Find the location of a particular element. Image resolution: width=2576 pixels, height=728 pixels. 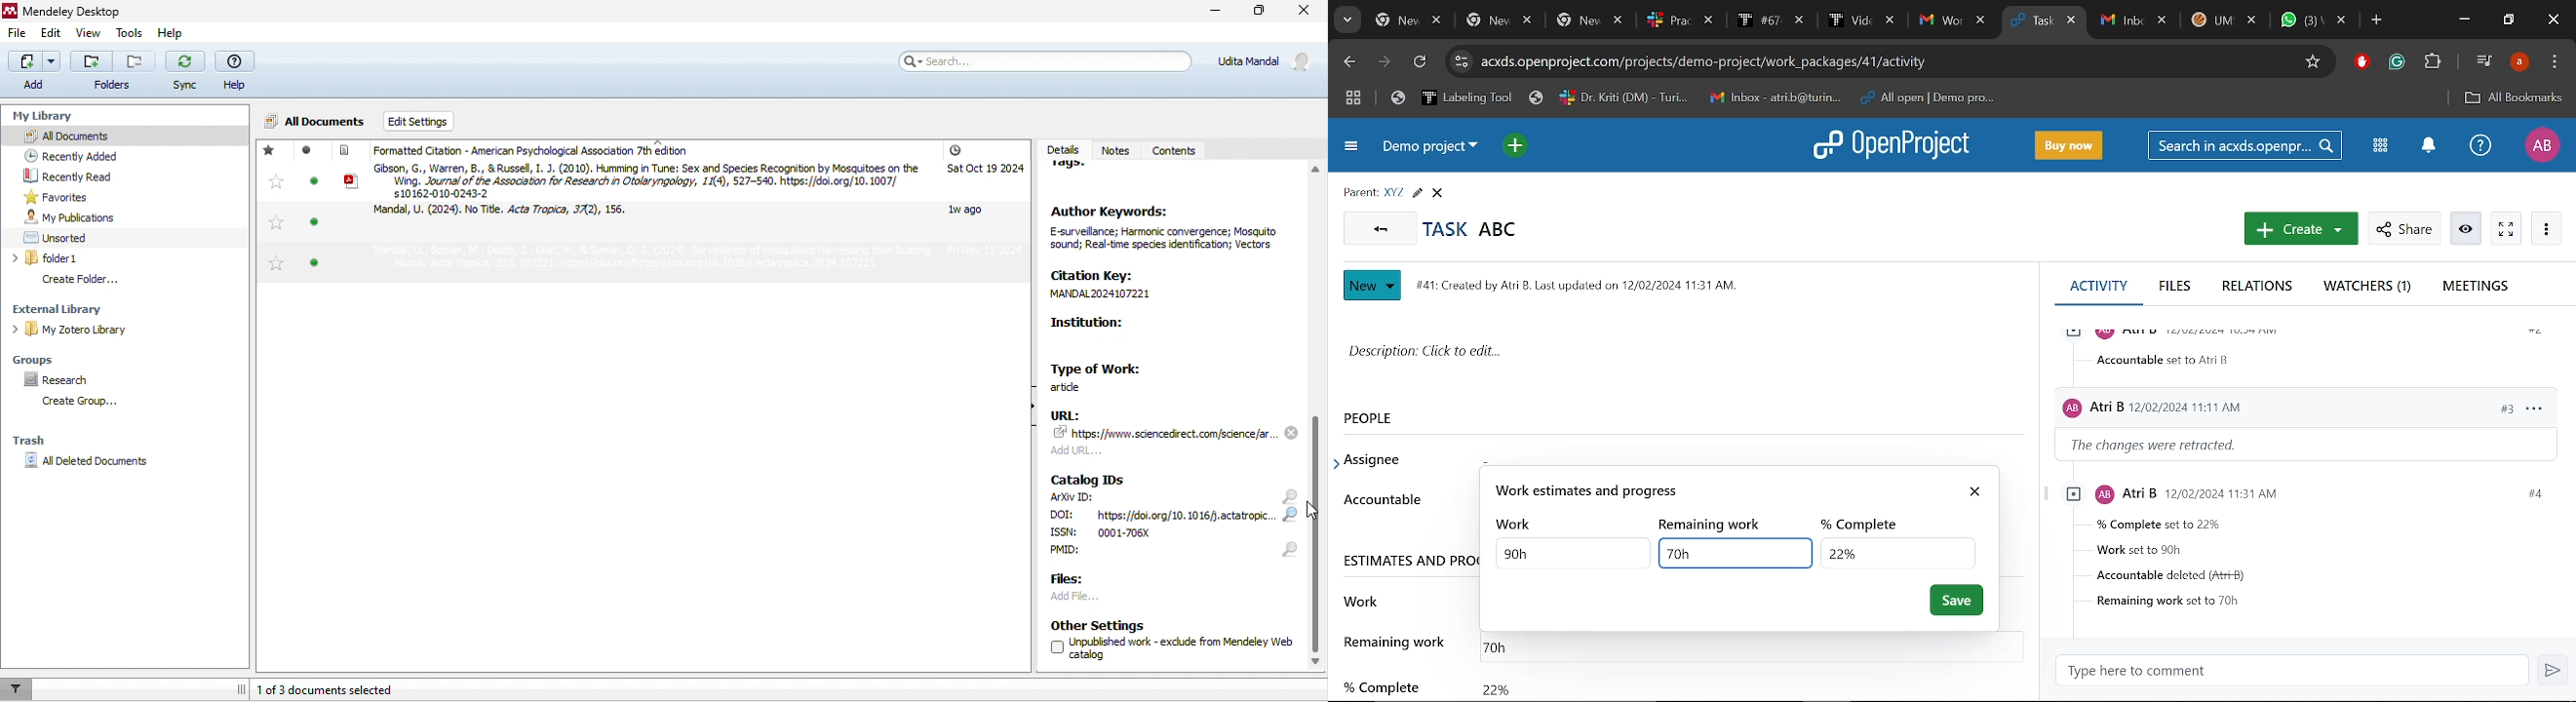

Users is located at coordinates (2246, 404).